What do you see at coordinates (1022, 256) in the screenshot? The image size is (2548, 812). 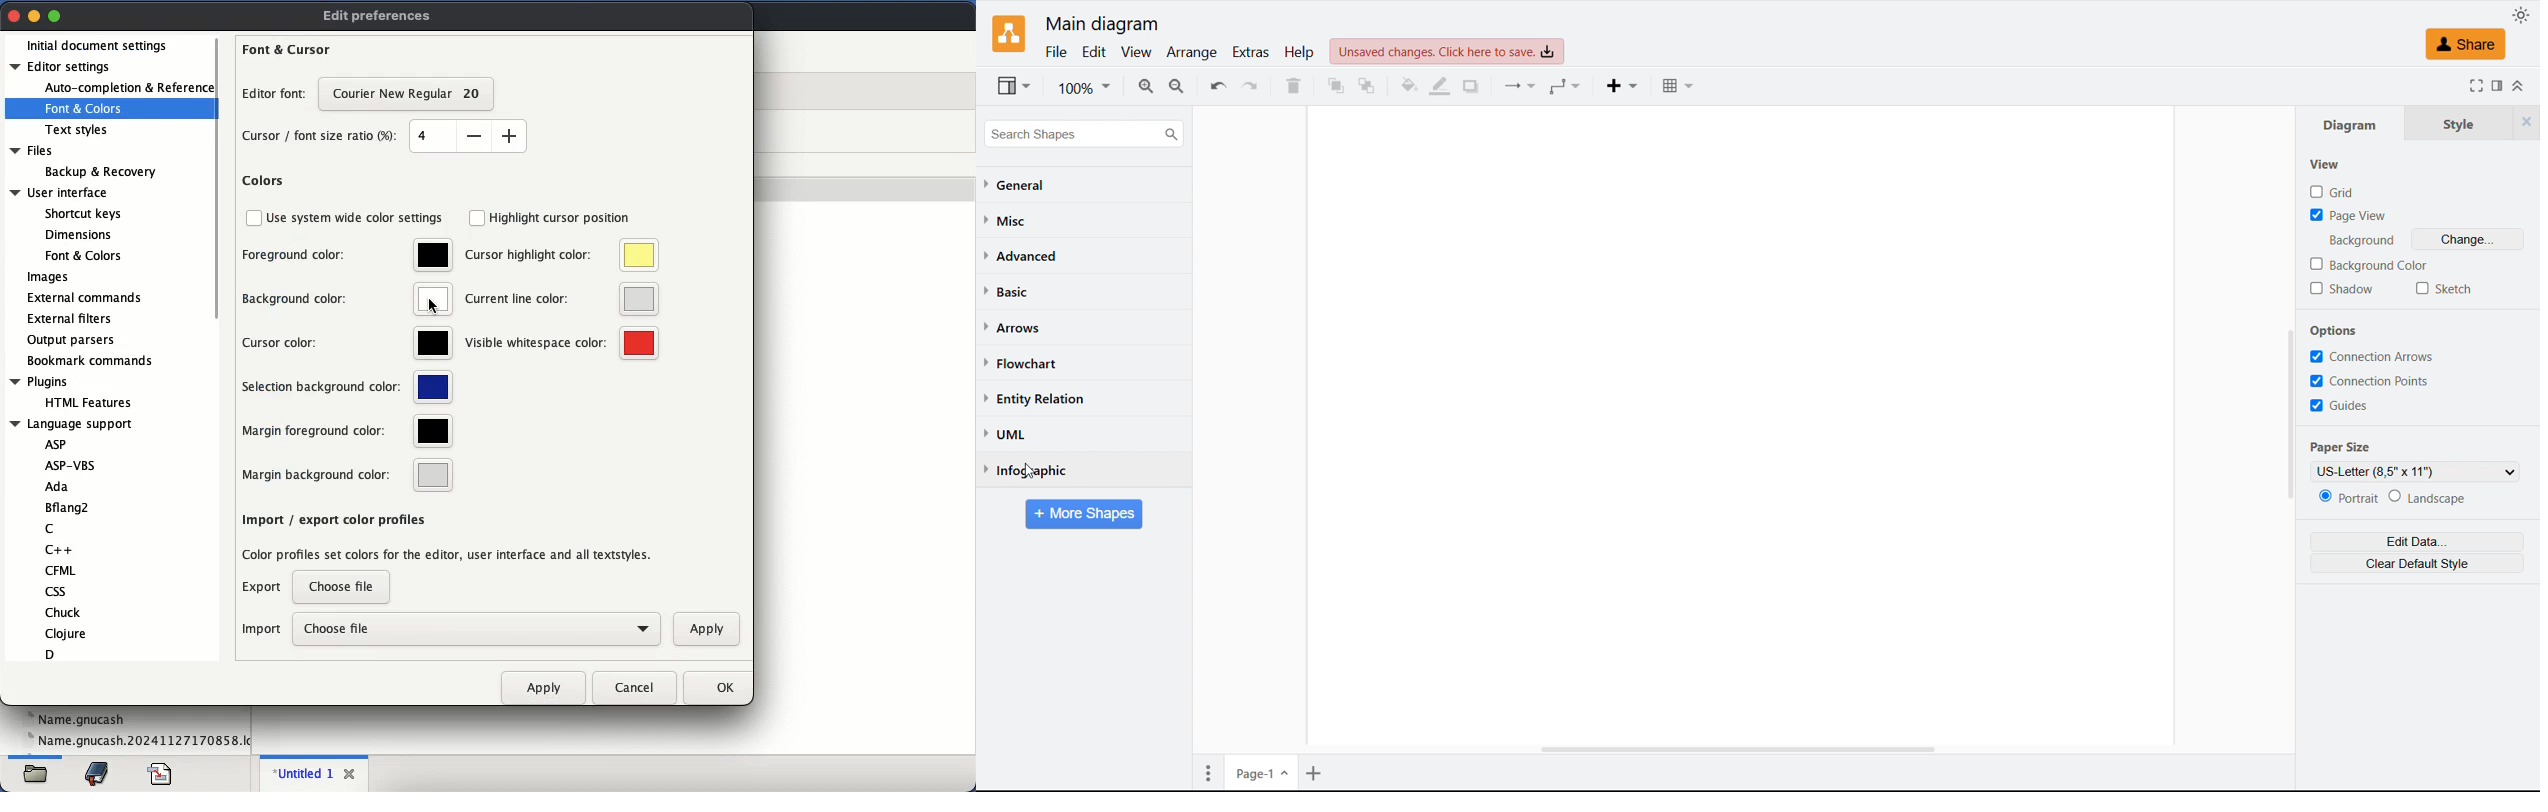 I see `Advanced ` at bounding box center [1022, 256].